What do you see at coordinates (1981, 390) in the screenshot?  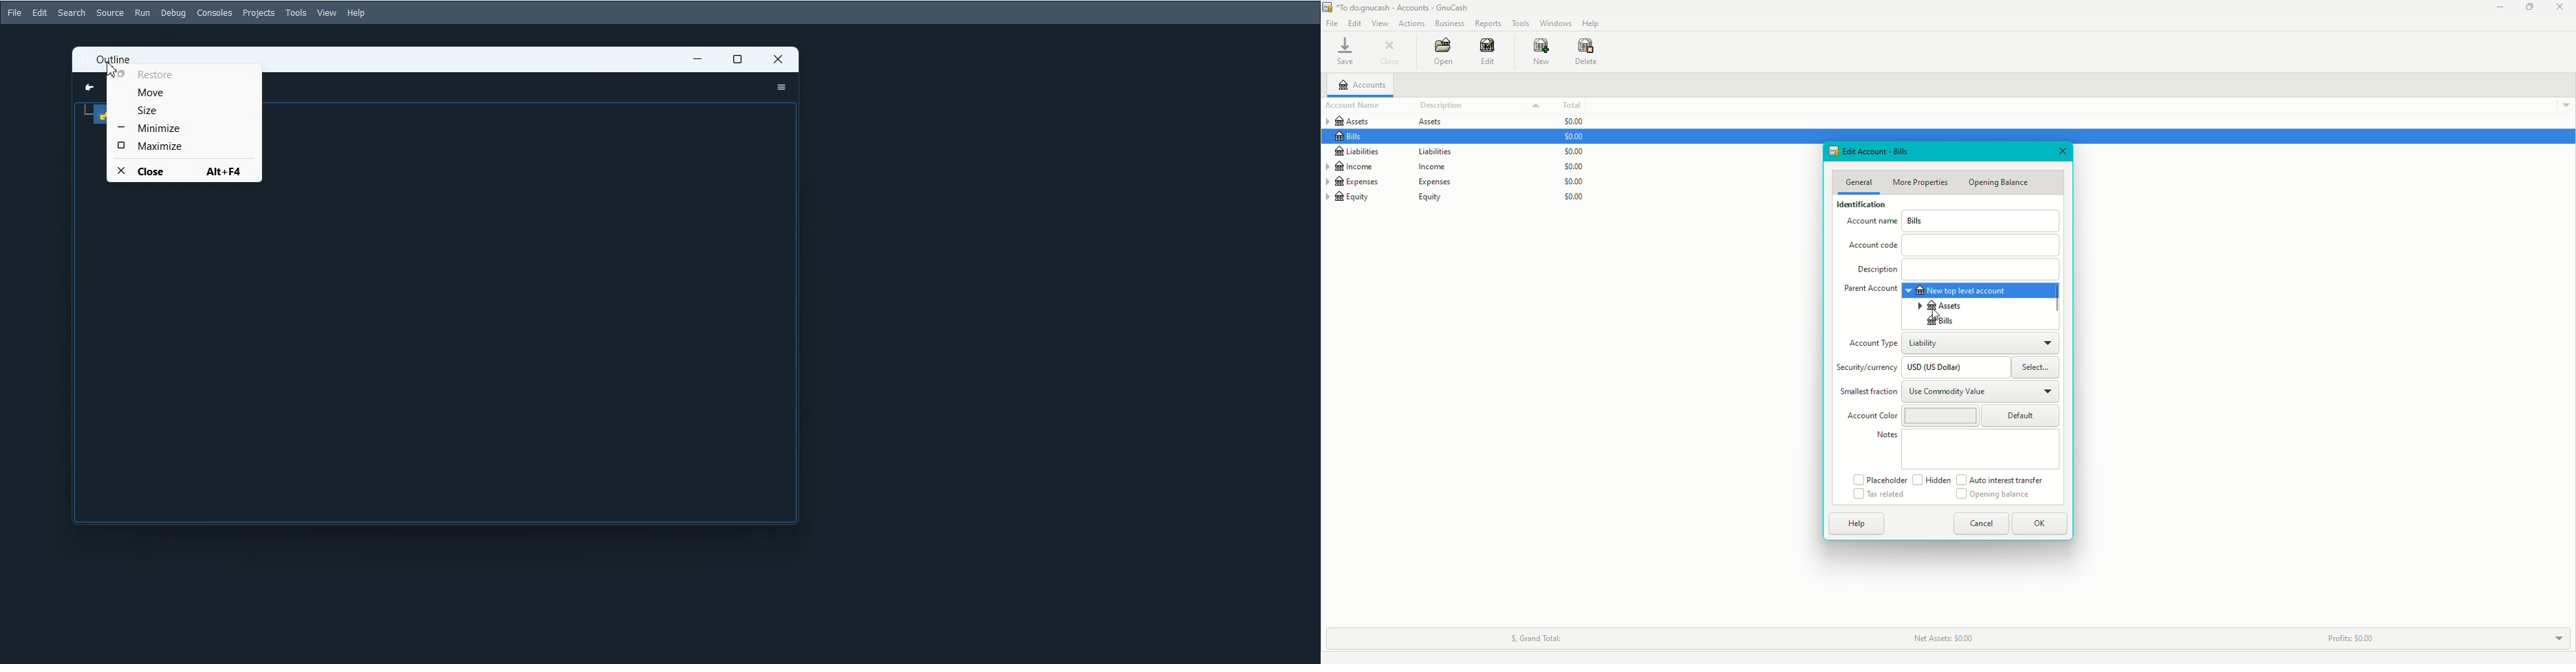 I see `Use Commodity Value` at bounding box center [1981, 390].